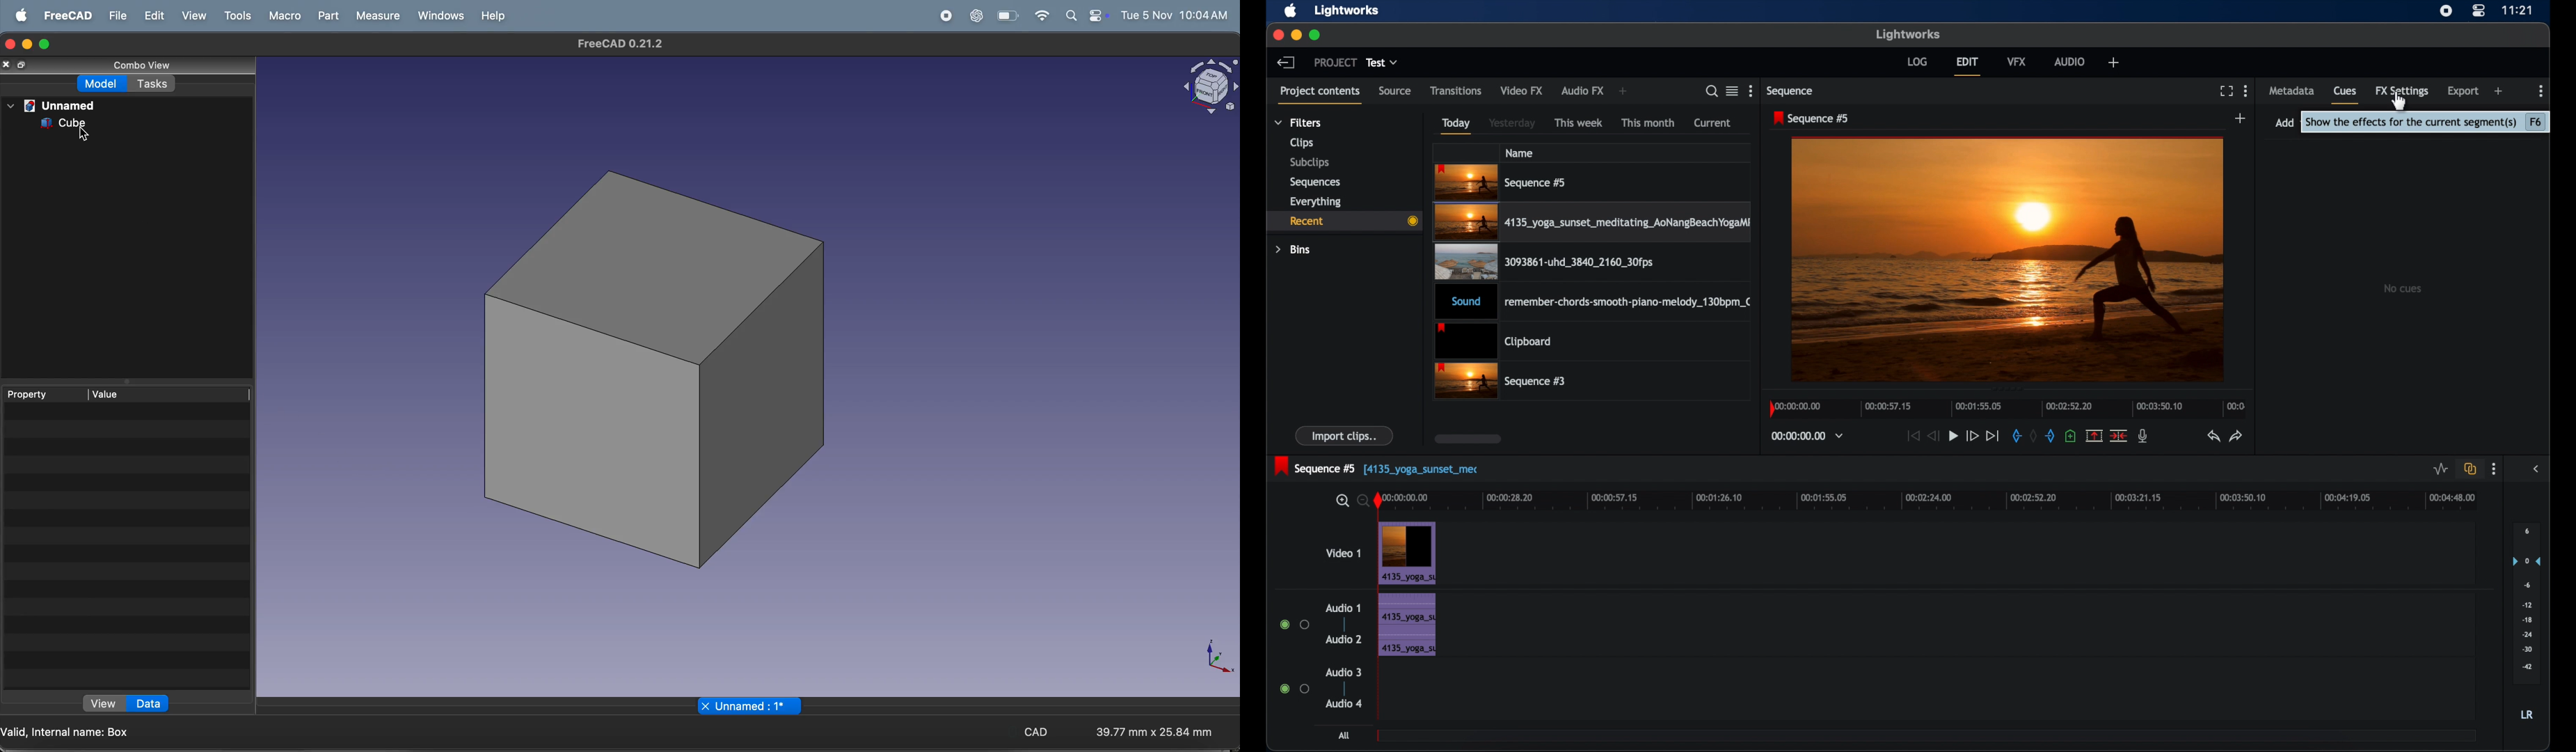 The image size is (2576, 756). What do you see at coordinates (2008, 407) in the screenshot?
I see `timeline` at bounding box center [2008, 407].